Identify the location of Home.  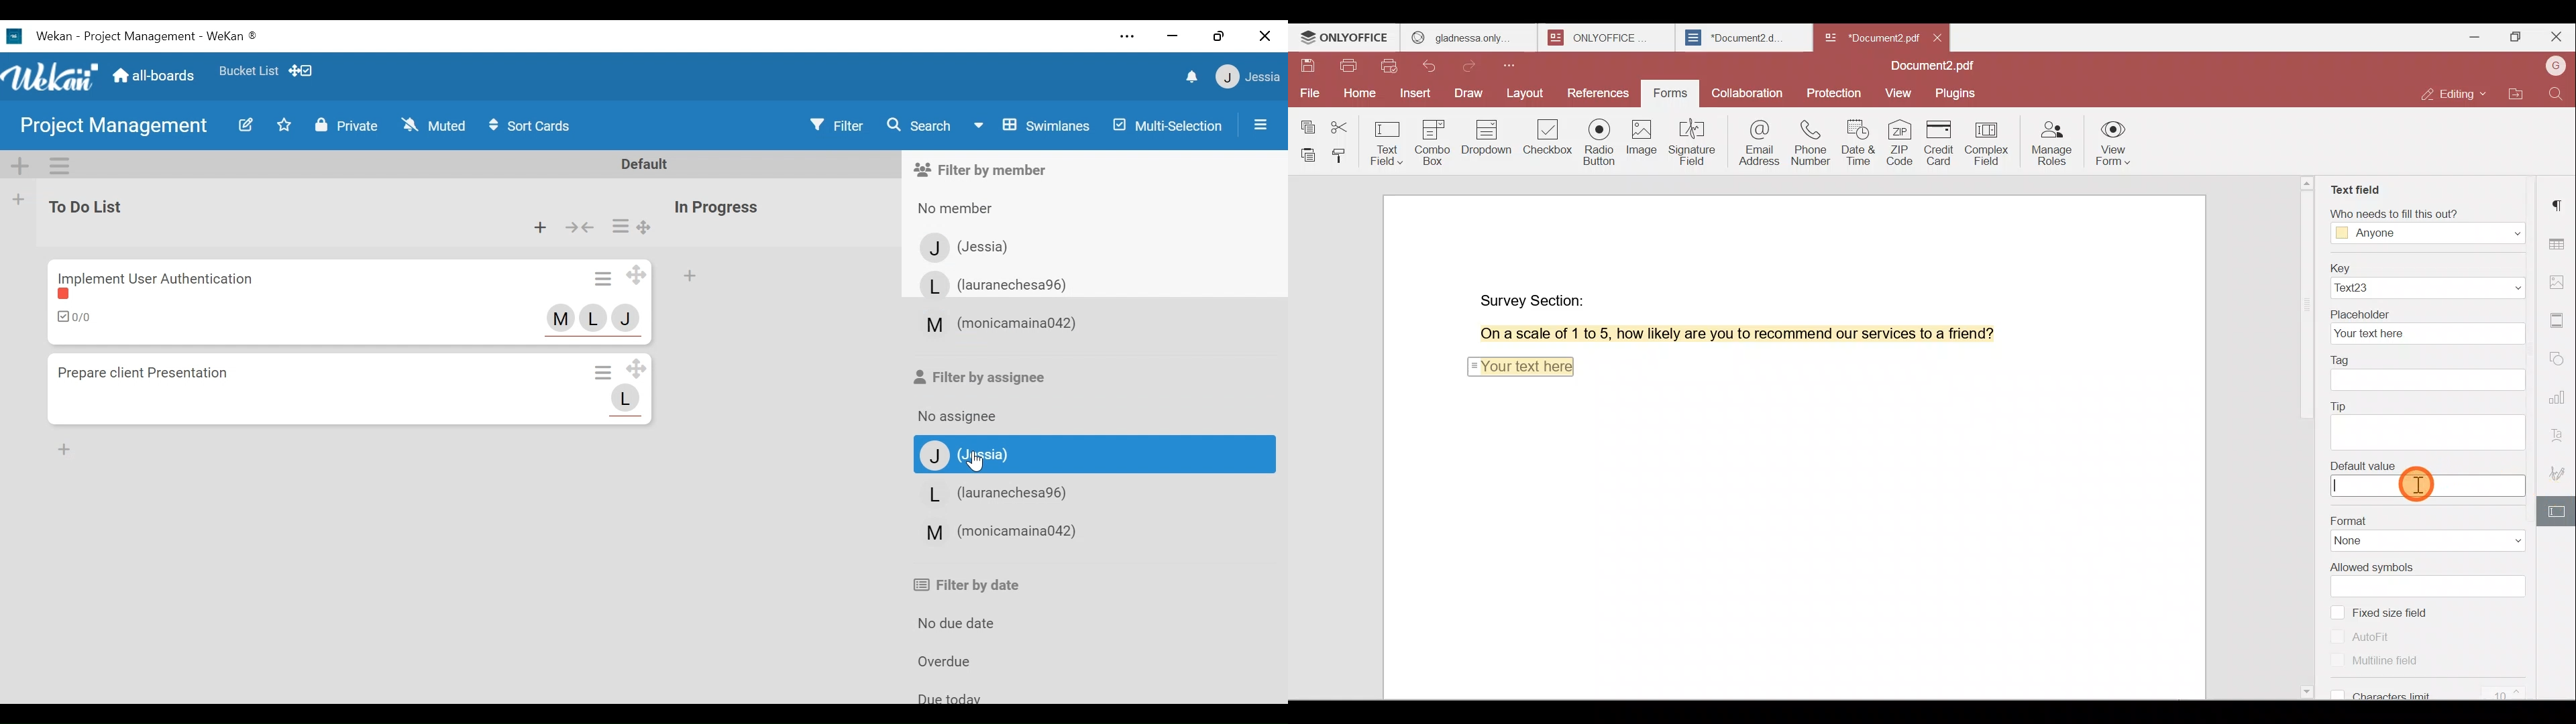
(1357, 96).